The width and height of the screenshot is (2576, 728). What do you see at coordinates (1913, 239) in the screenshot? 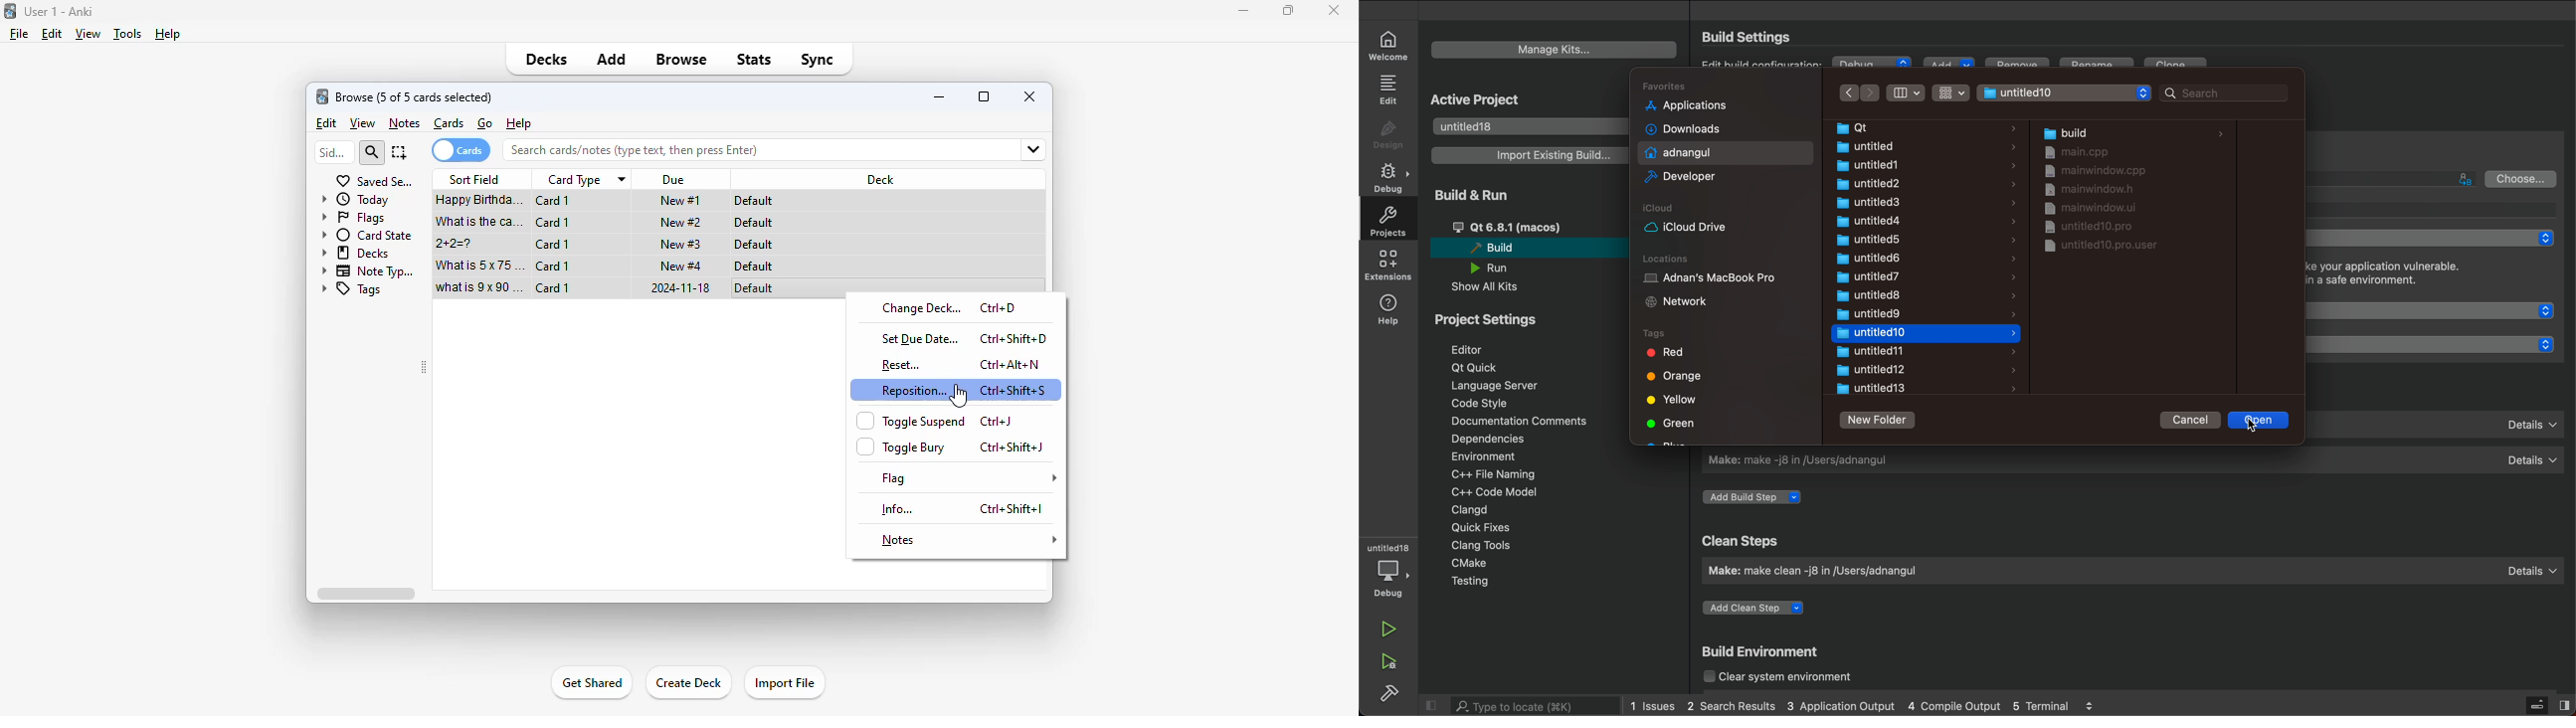
I see `untitled5` at bounding box center [1913, 239].